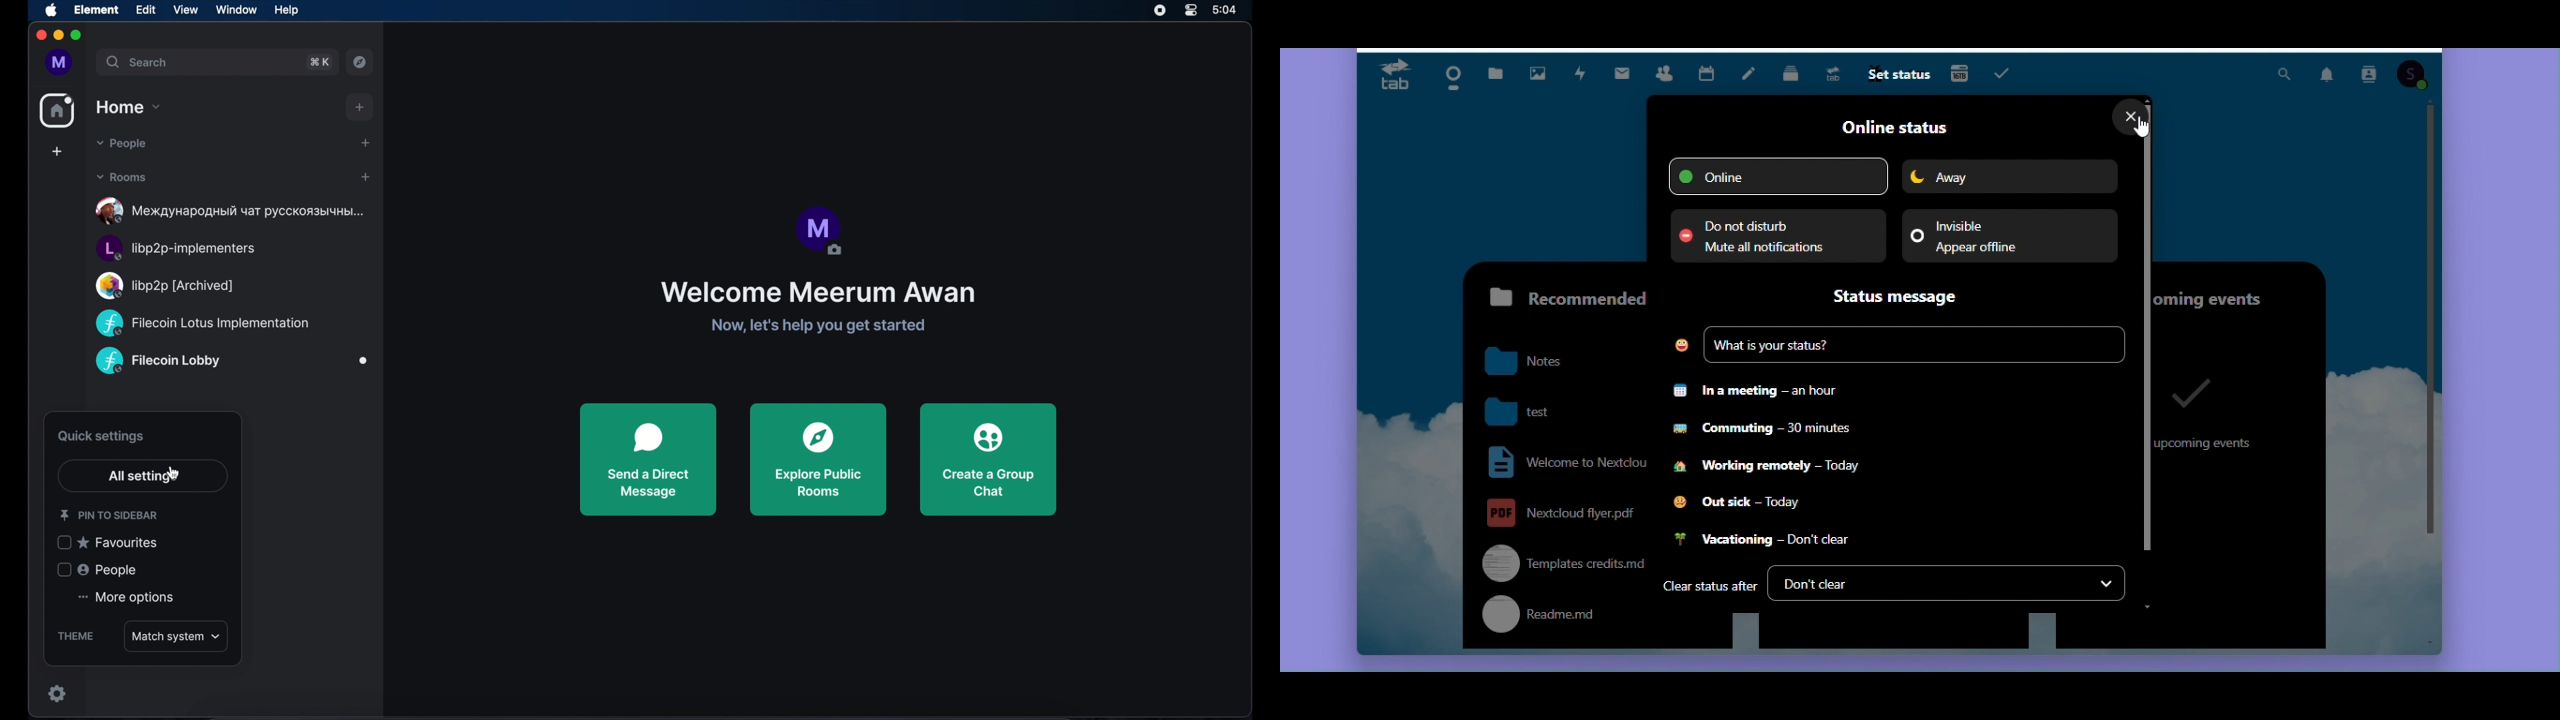 The width and height of the screenshot is (2576, 728). I want to click on profile picture, so click(818, 231).